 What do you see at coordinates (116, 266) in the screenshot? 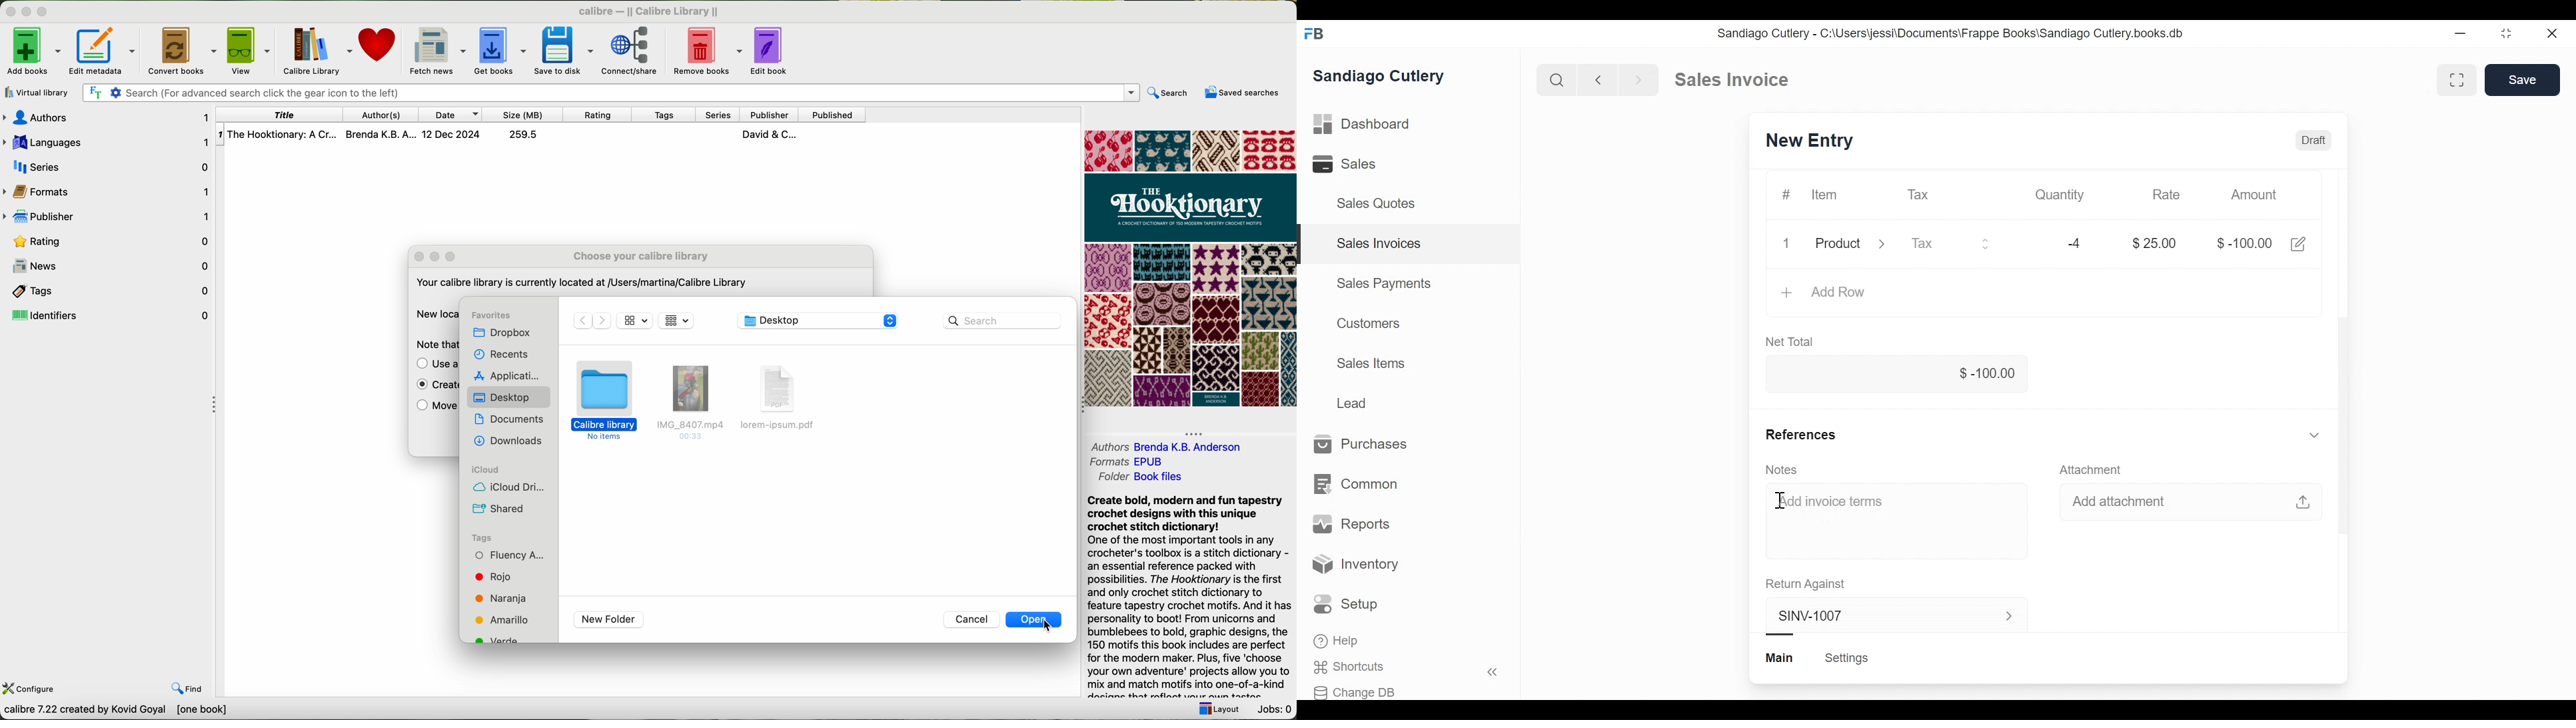
I see `news` at bounding box center [116, 266].